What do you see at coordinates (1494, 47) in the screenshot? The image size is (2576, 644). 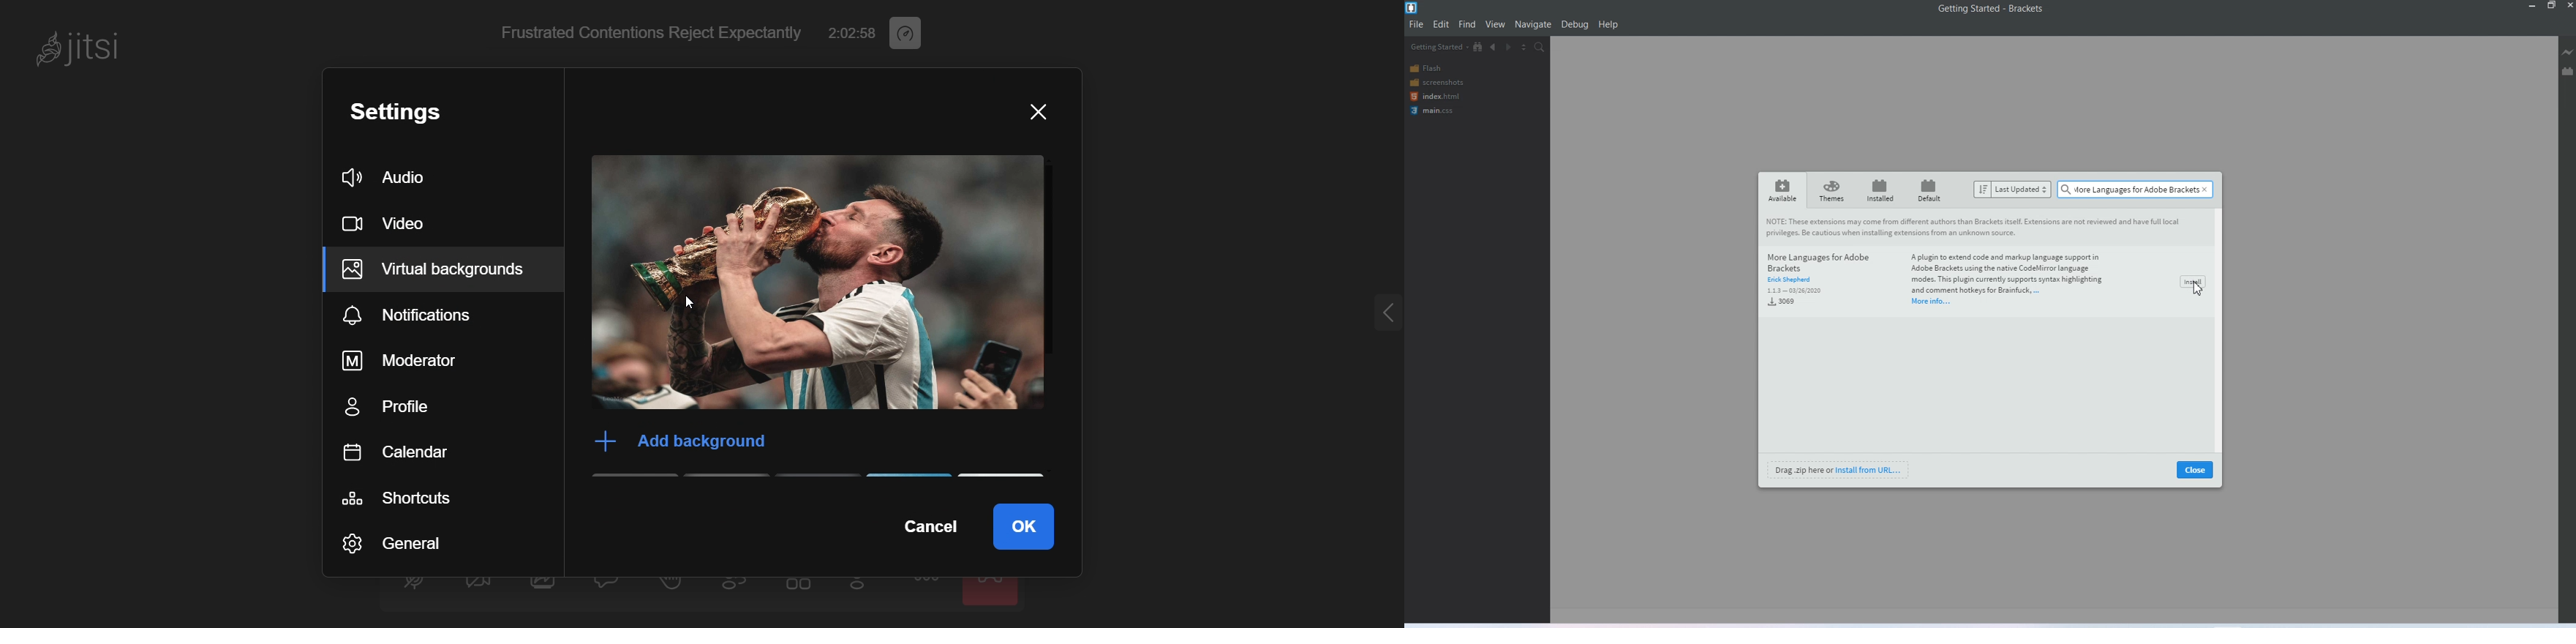 I see `Navigate Backwards` at bounding box center [1494, 47].